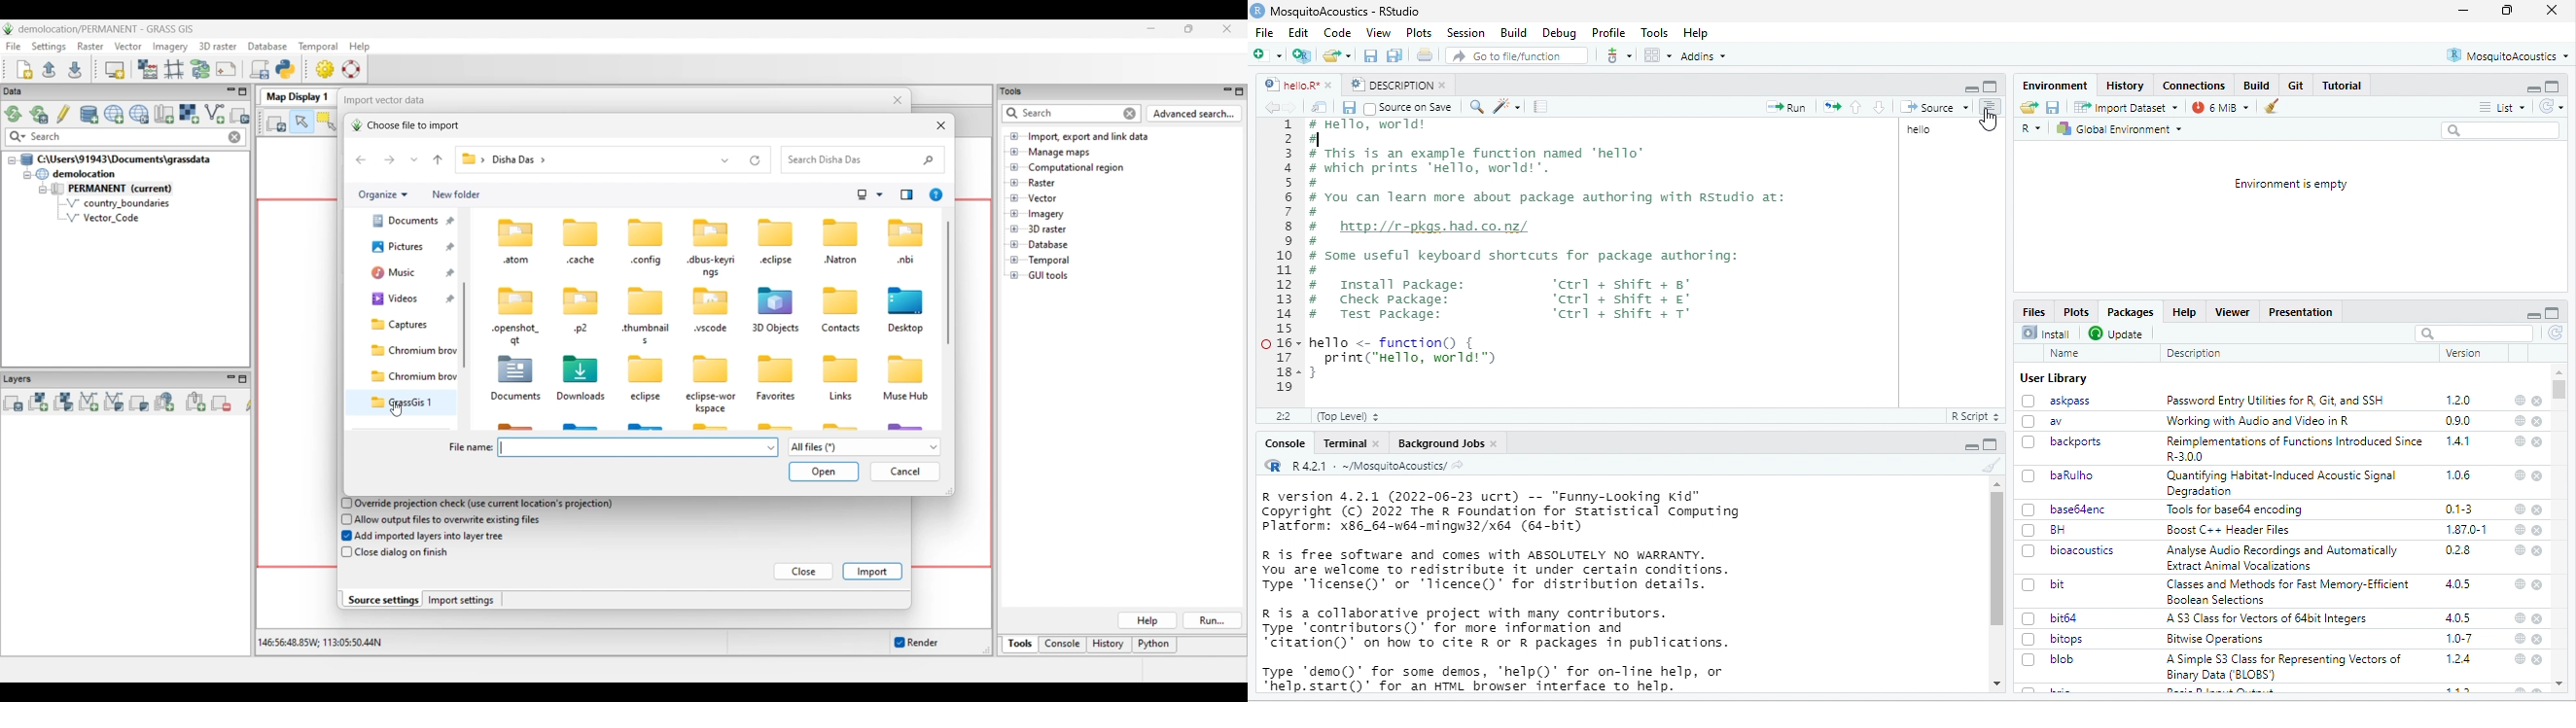  What do you see at coordinates (2033, 310) in the screenshot?
I see `Files` at bounding box center [2033, 310].